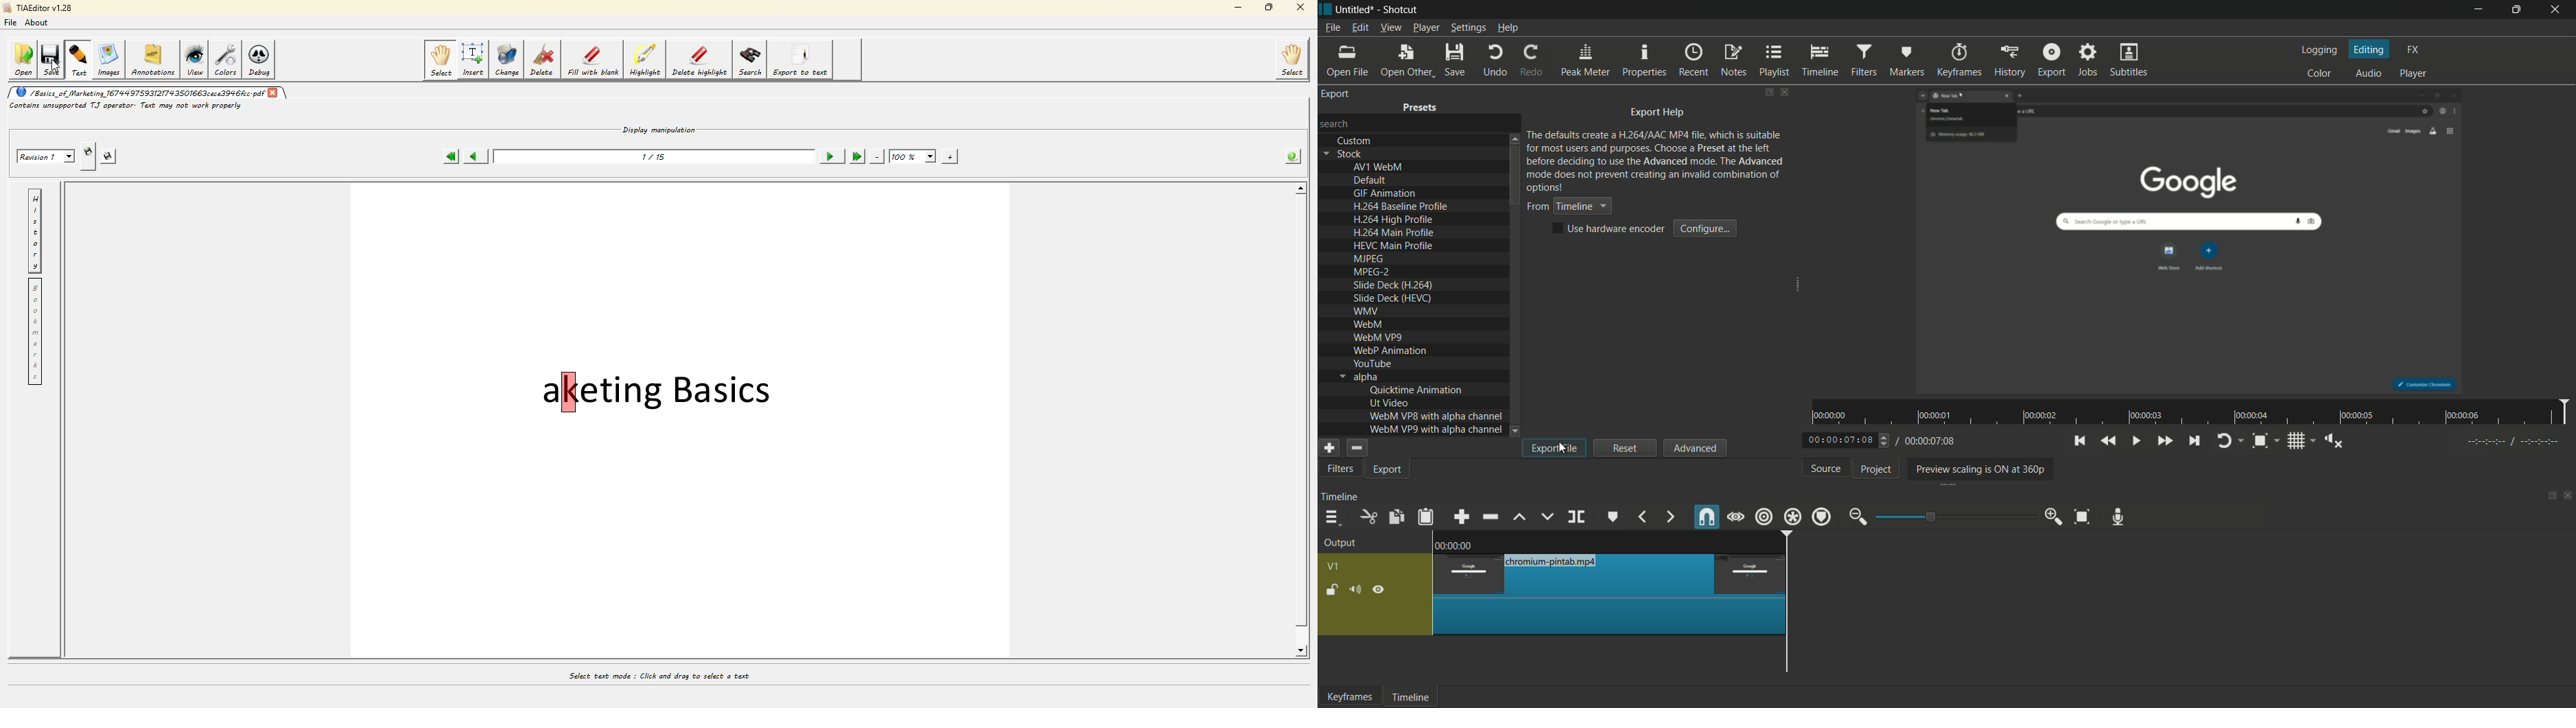  Describe the element at coordinates (1390, 220) in the screenshot. I see `h.264 high profile` at that location.